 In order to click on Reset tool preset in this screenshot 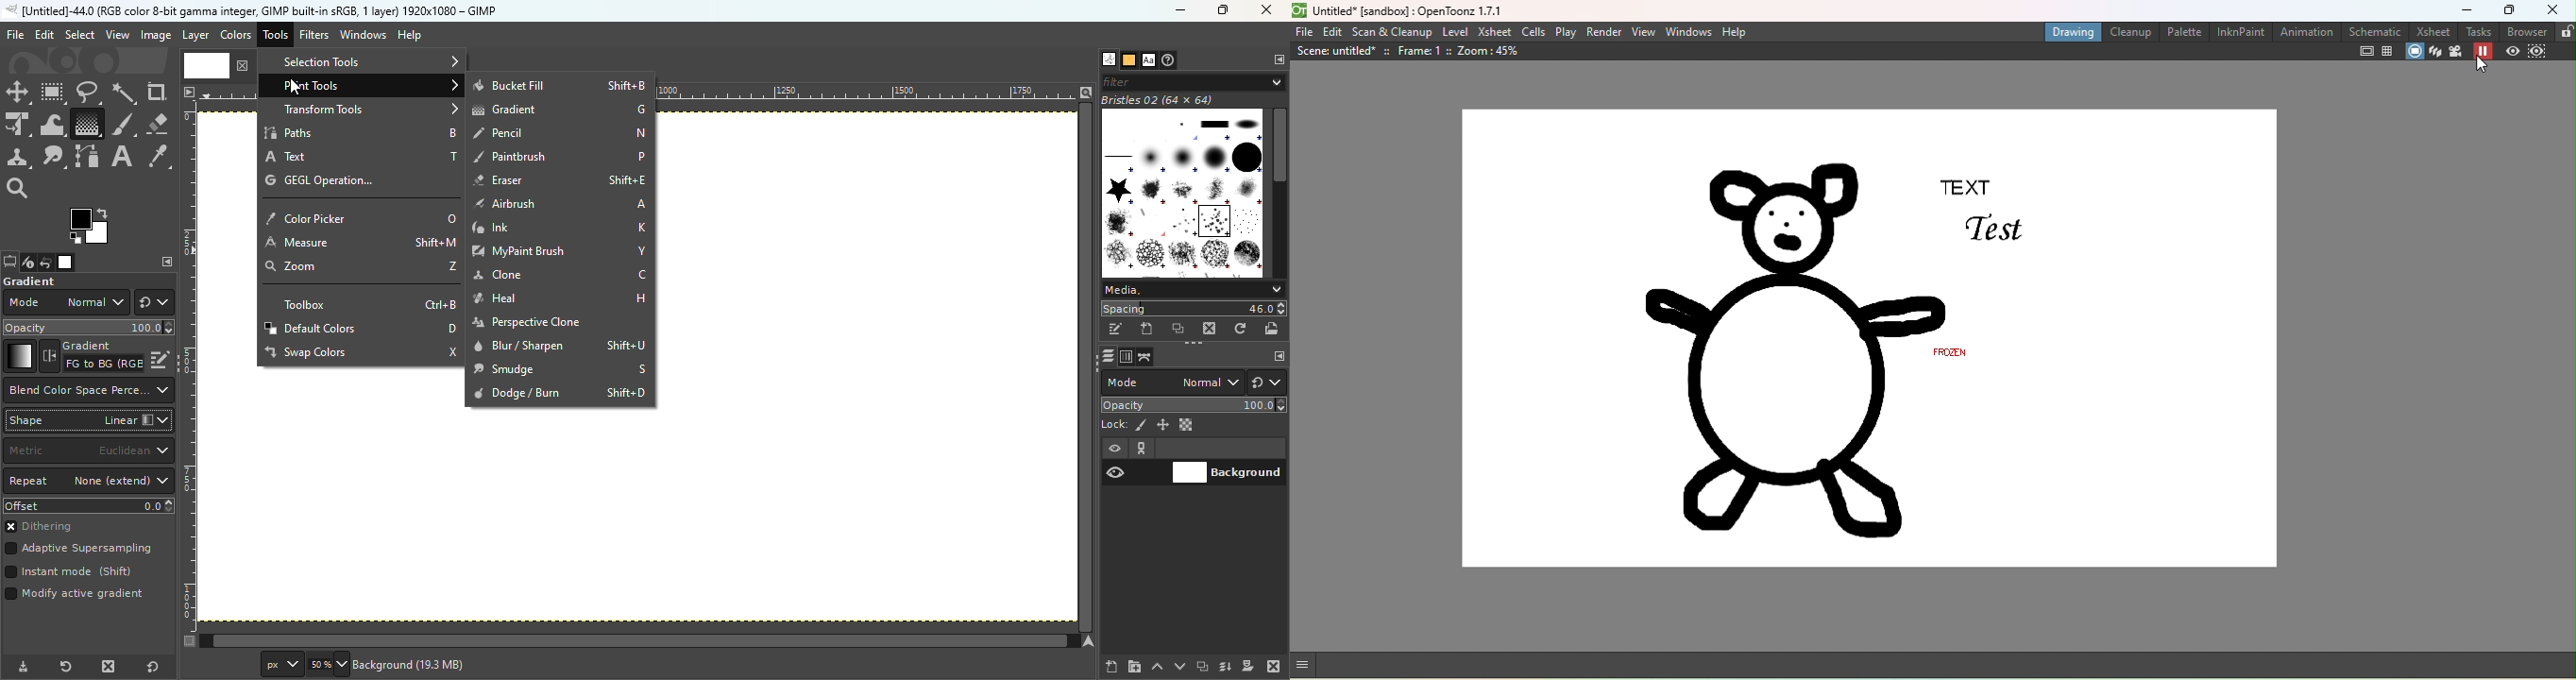, I will do `click(63, 668)`.